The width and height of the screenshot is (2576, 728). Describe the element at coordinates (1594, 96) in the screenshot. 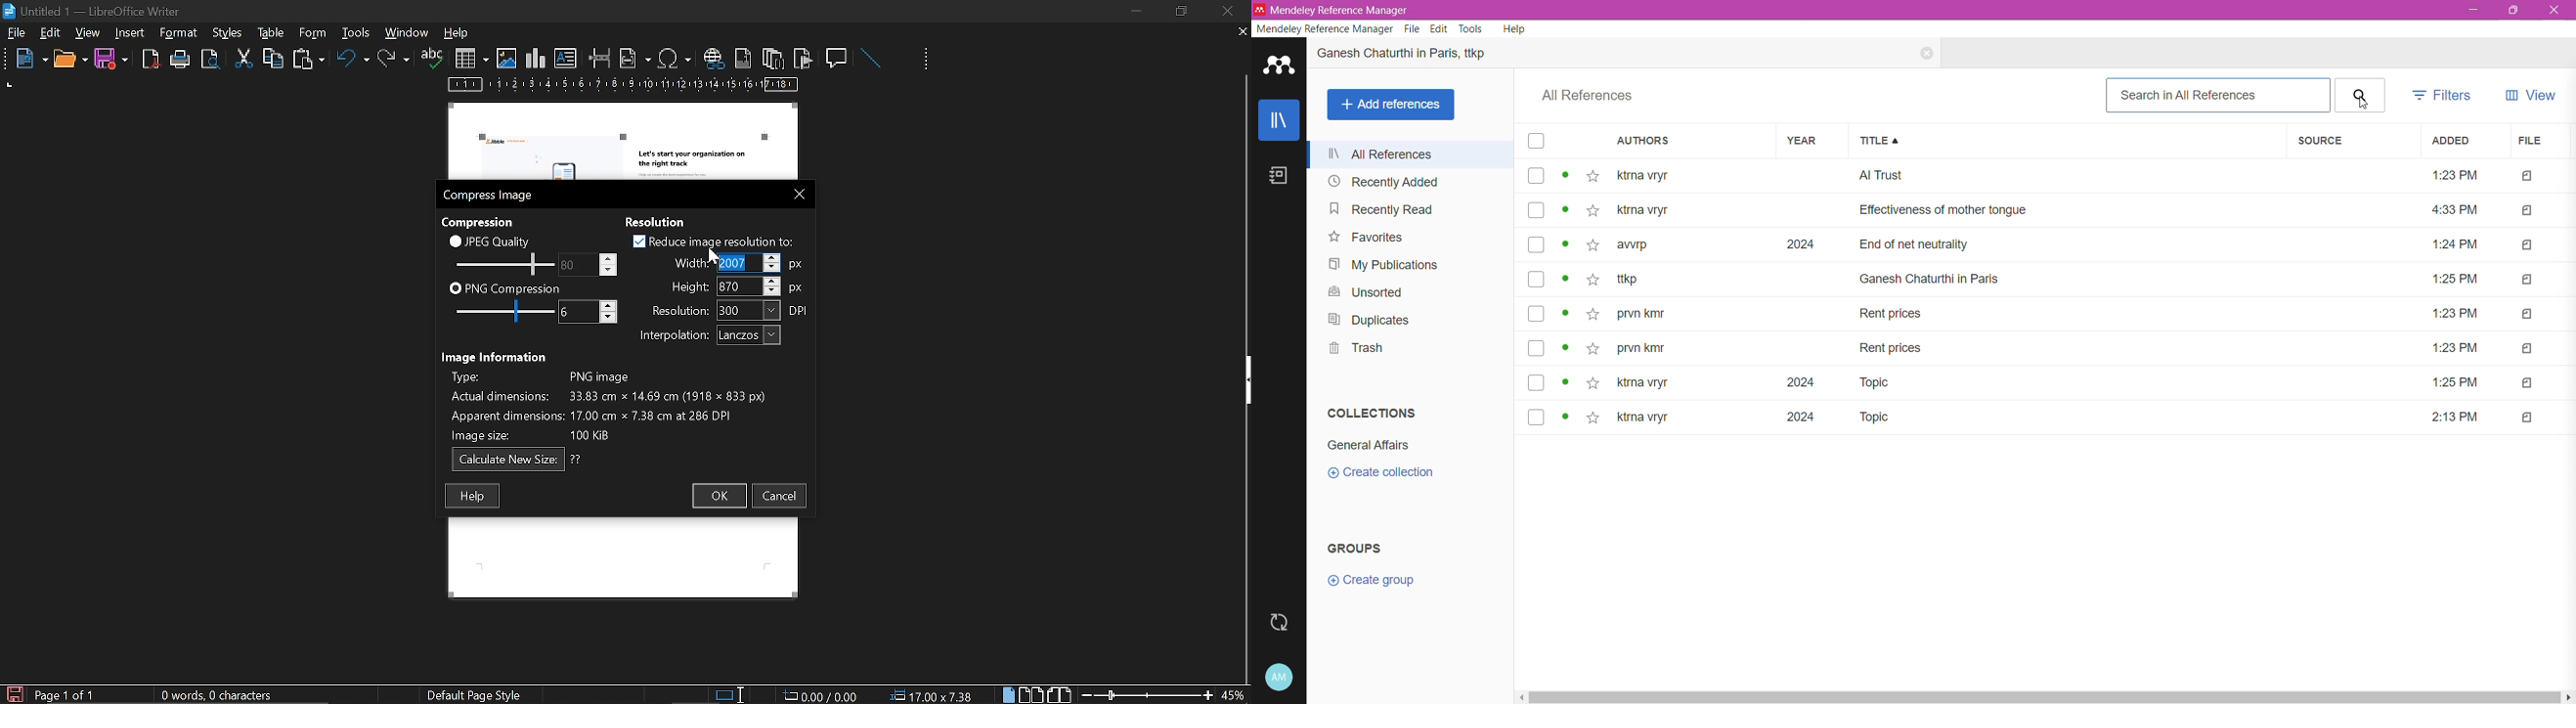

I see `All References` at that location.